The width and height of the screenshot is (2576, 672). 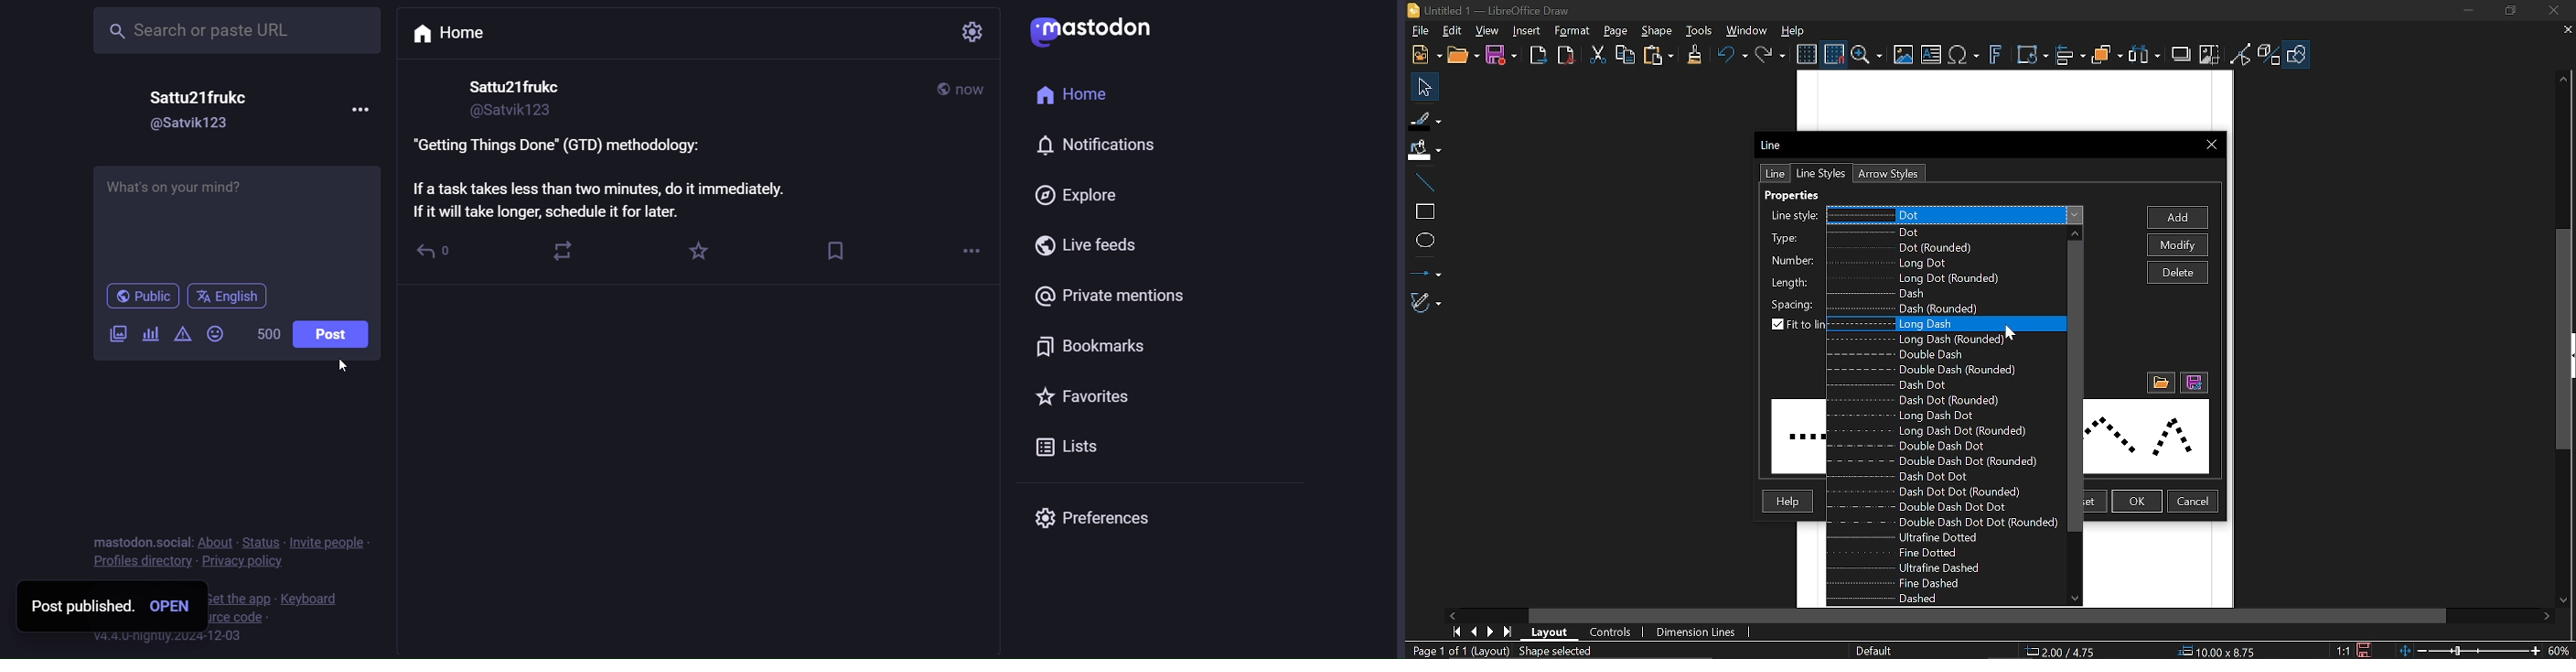 I want to click on explore, so click(x=1083, y=195).